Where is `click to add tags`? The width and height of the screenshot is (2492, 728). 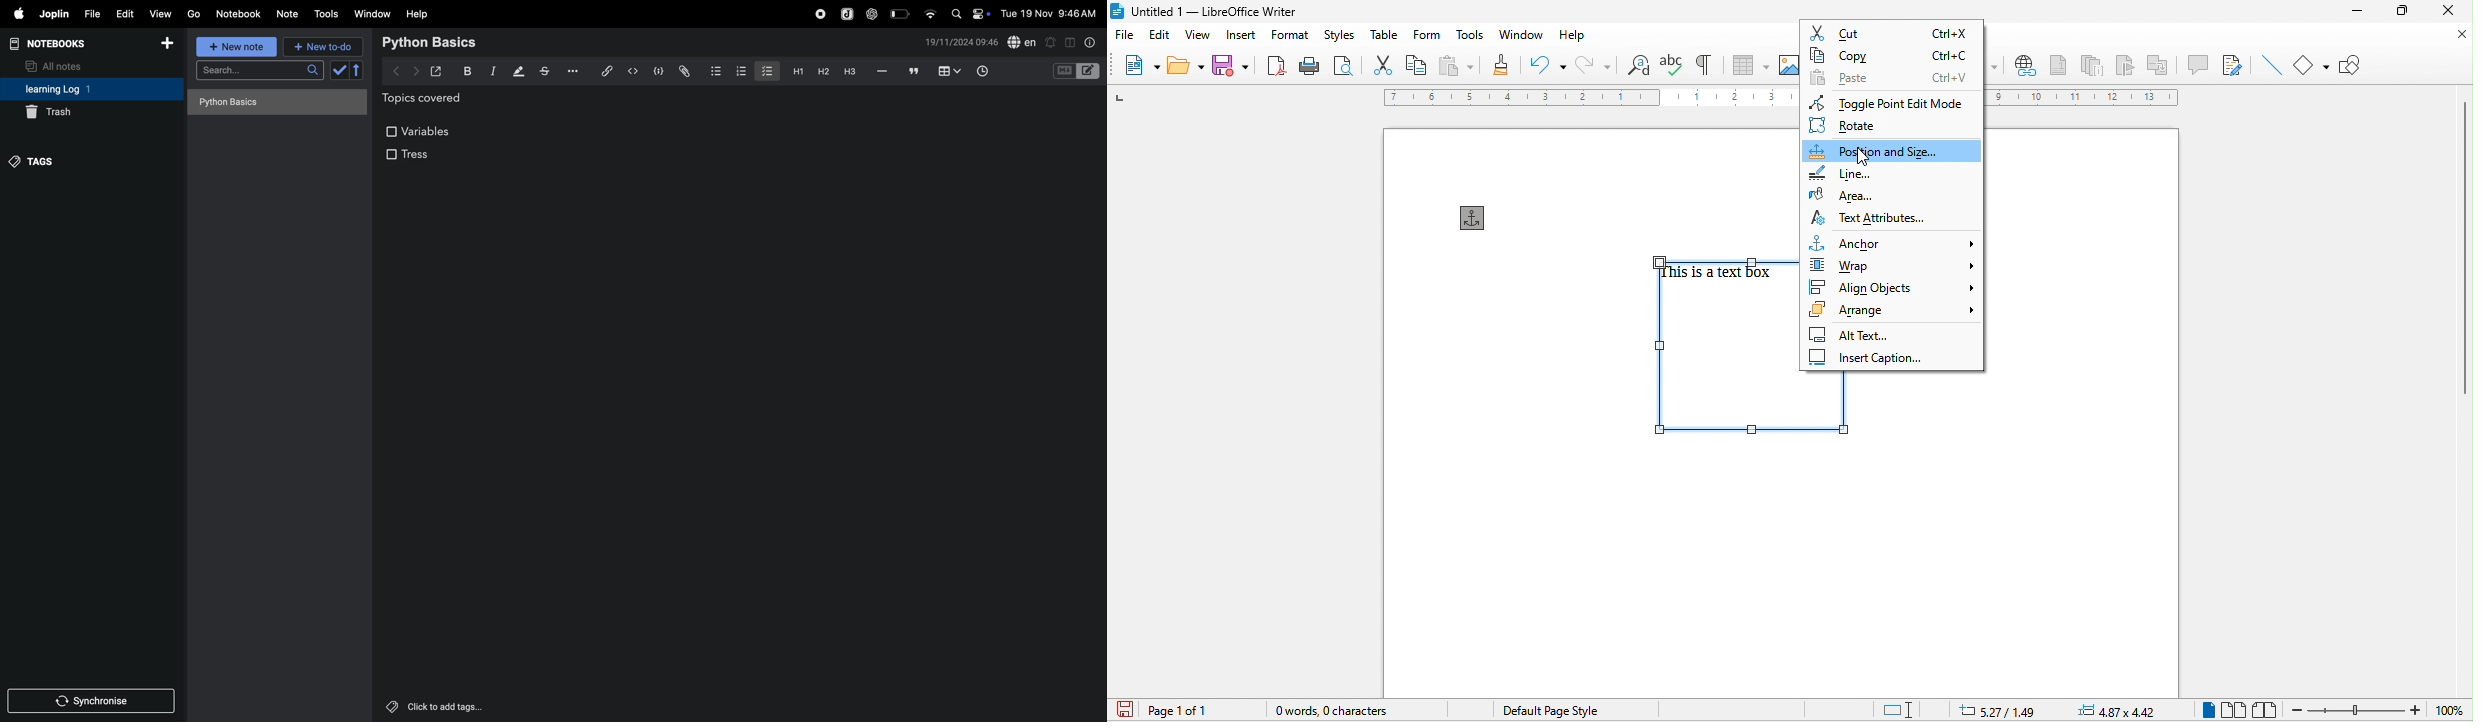 click to add tags is located at coordinates (431, 705).